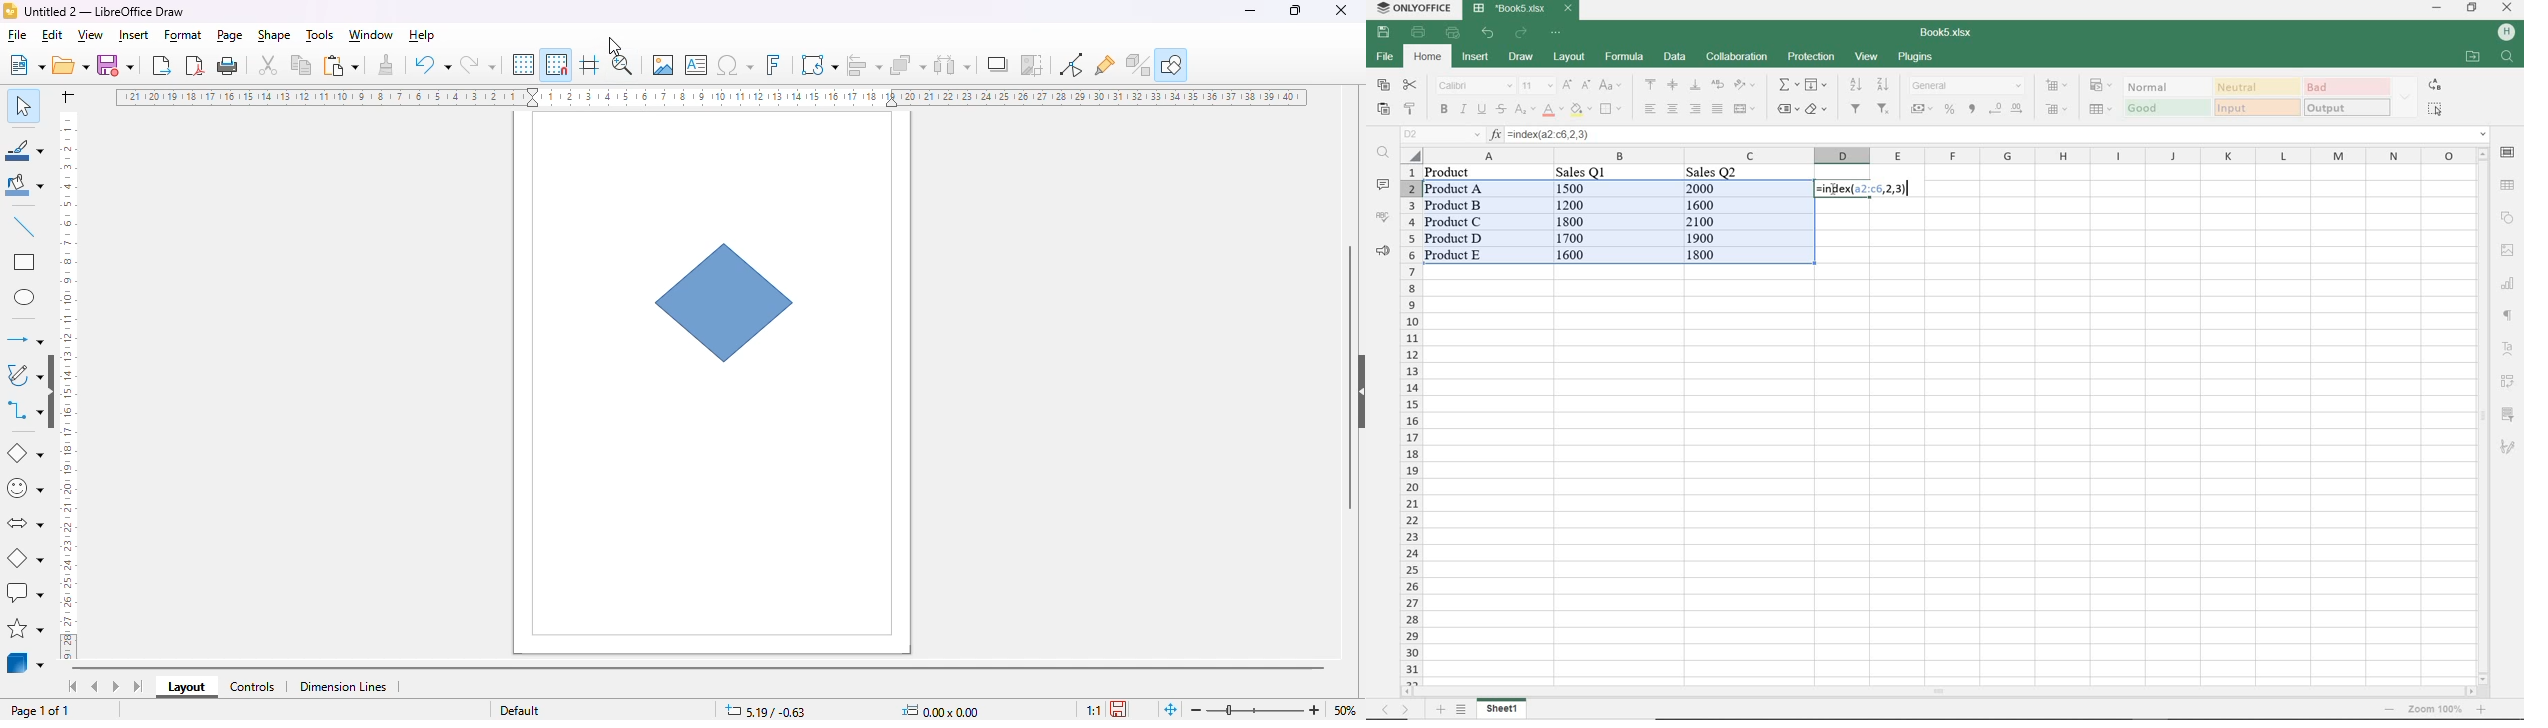 This screenshot has height=728, width=2548. I want to click on layout, so click(189, 687).